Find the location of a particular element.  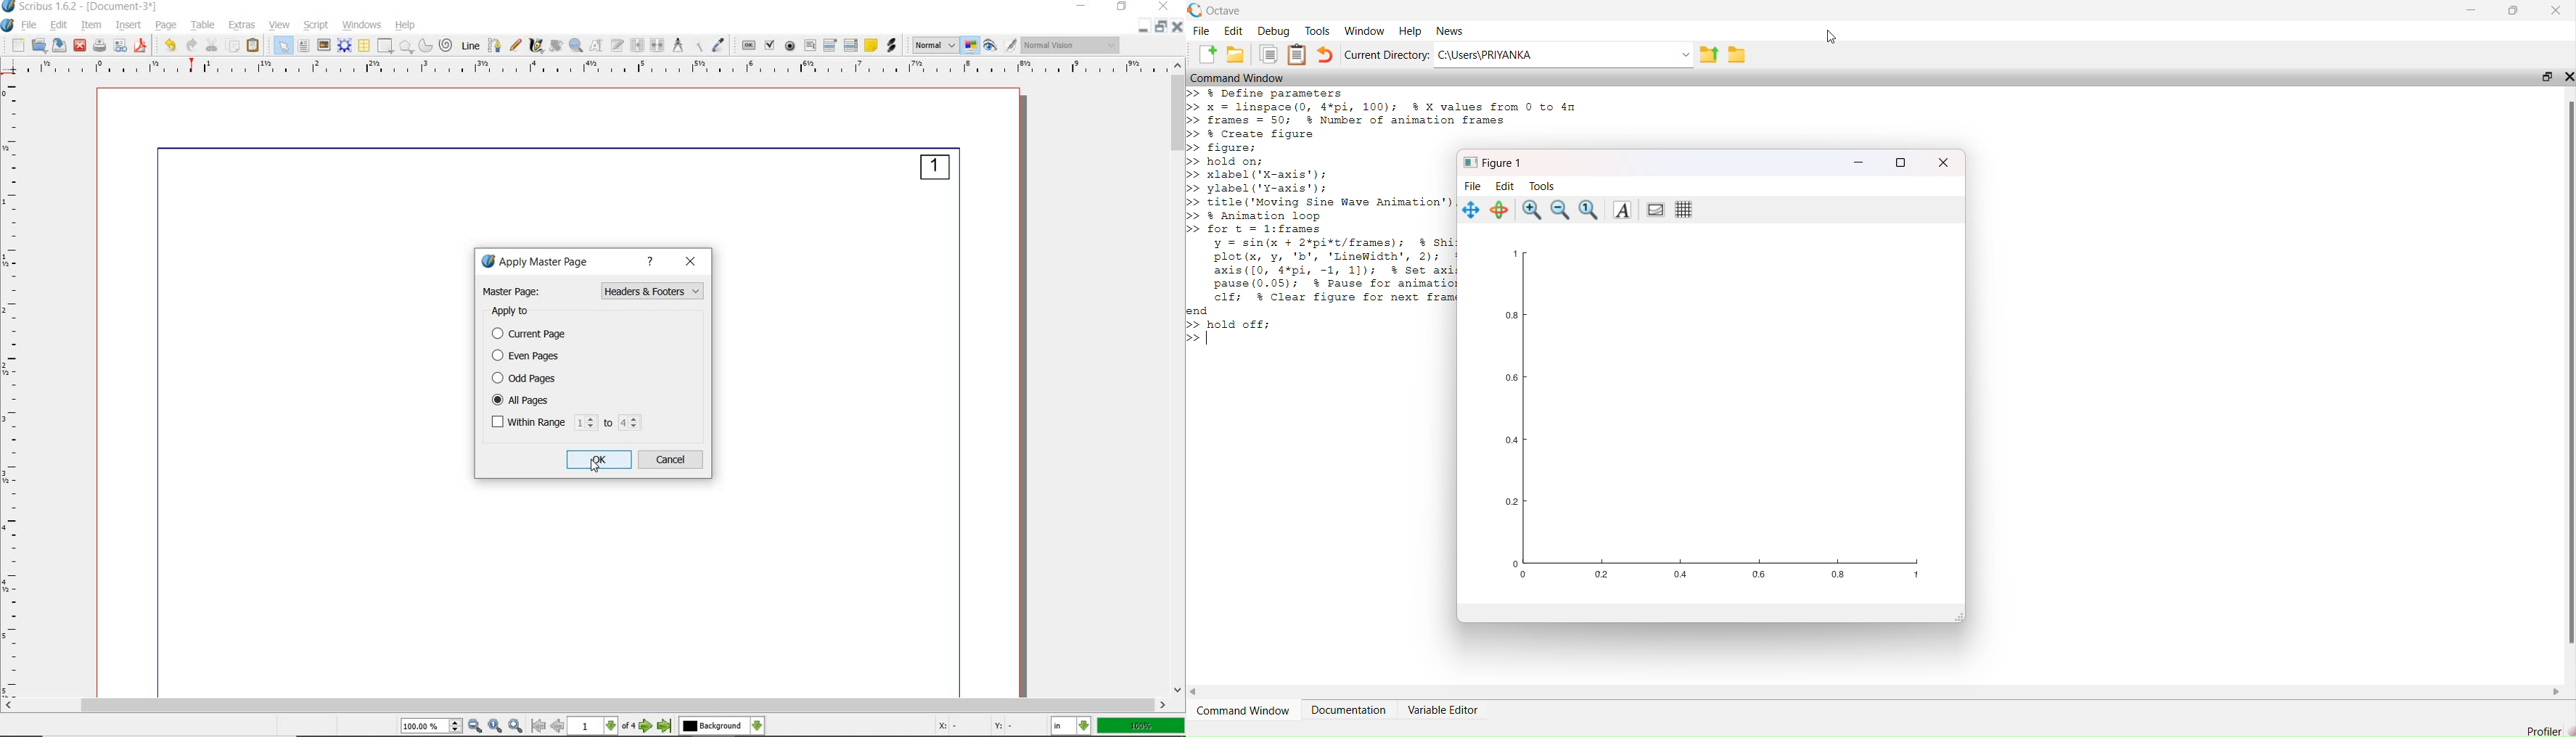

redo is located at coordinates (191, 46).